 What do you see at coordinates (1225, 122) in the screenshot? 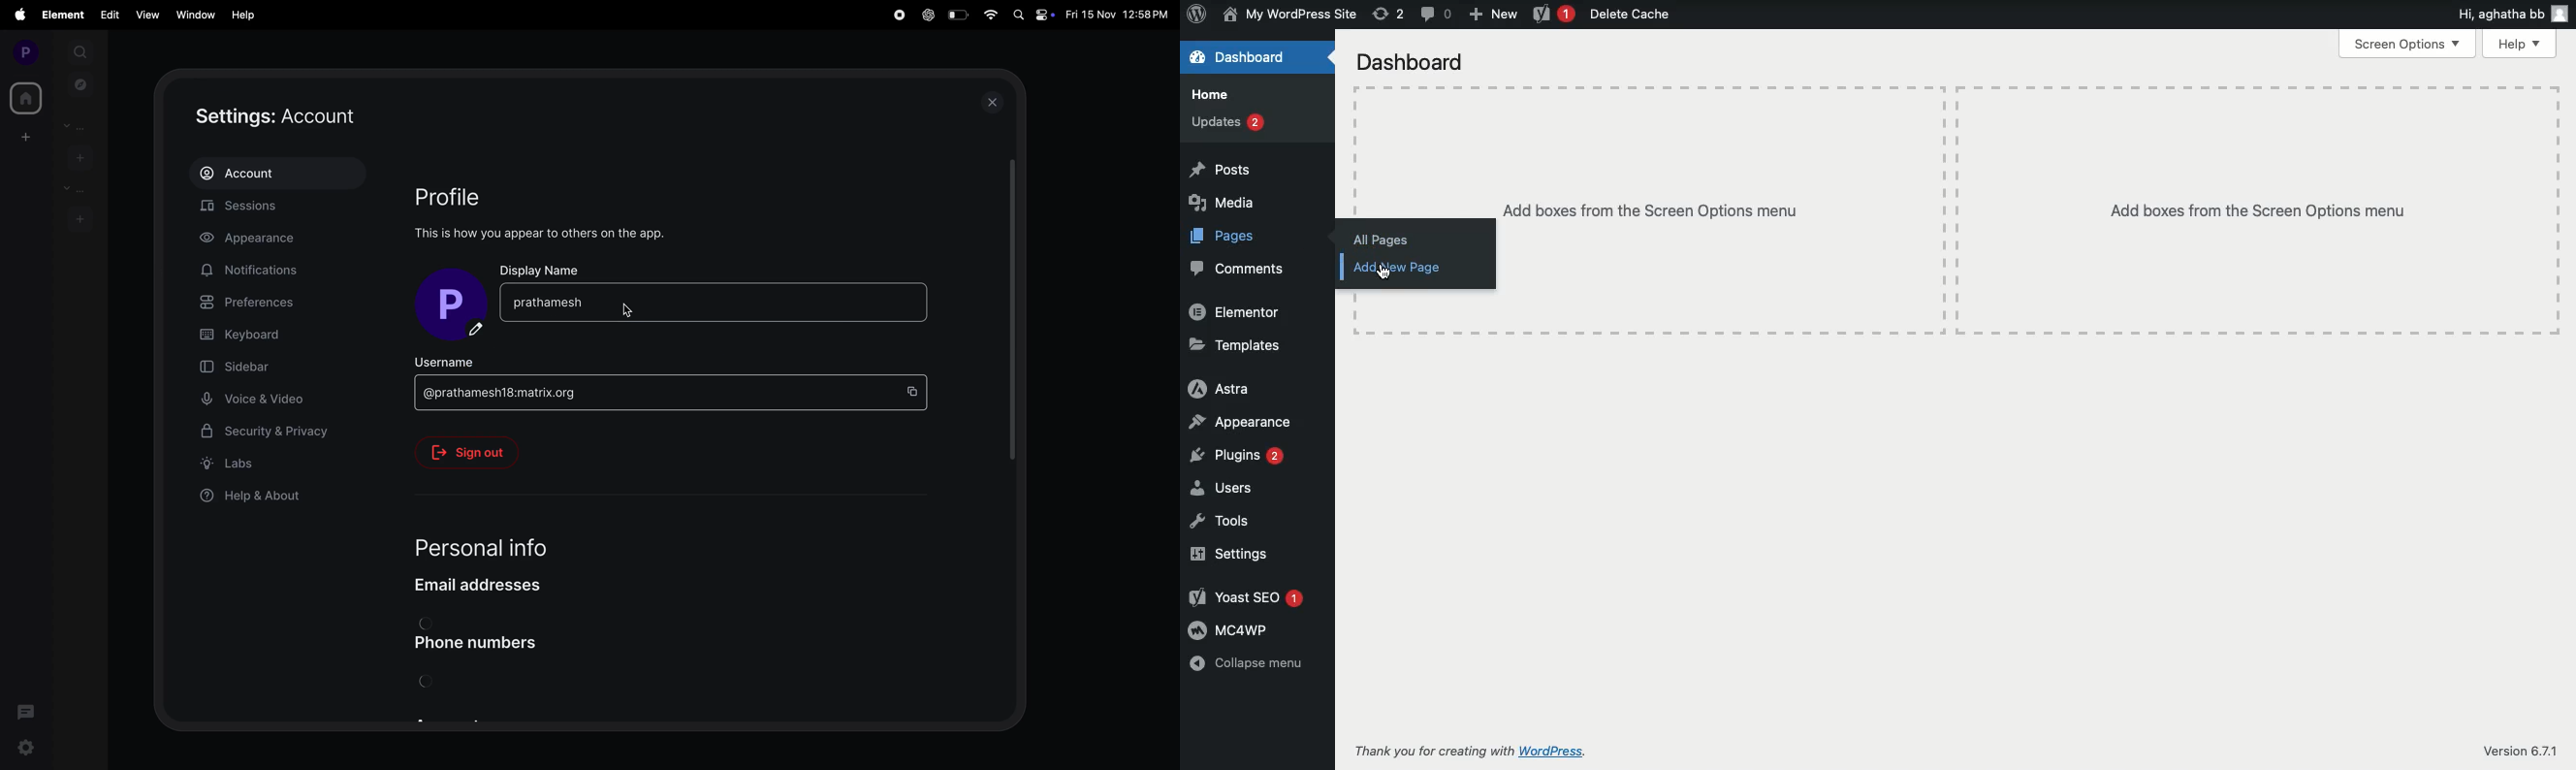
I see `Updates 2` at bounding box center [1225, 122].